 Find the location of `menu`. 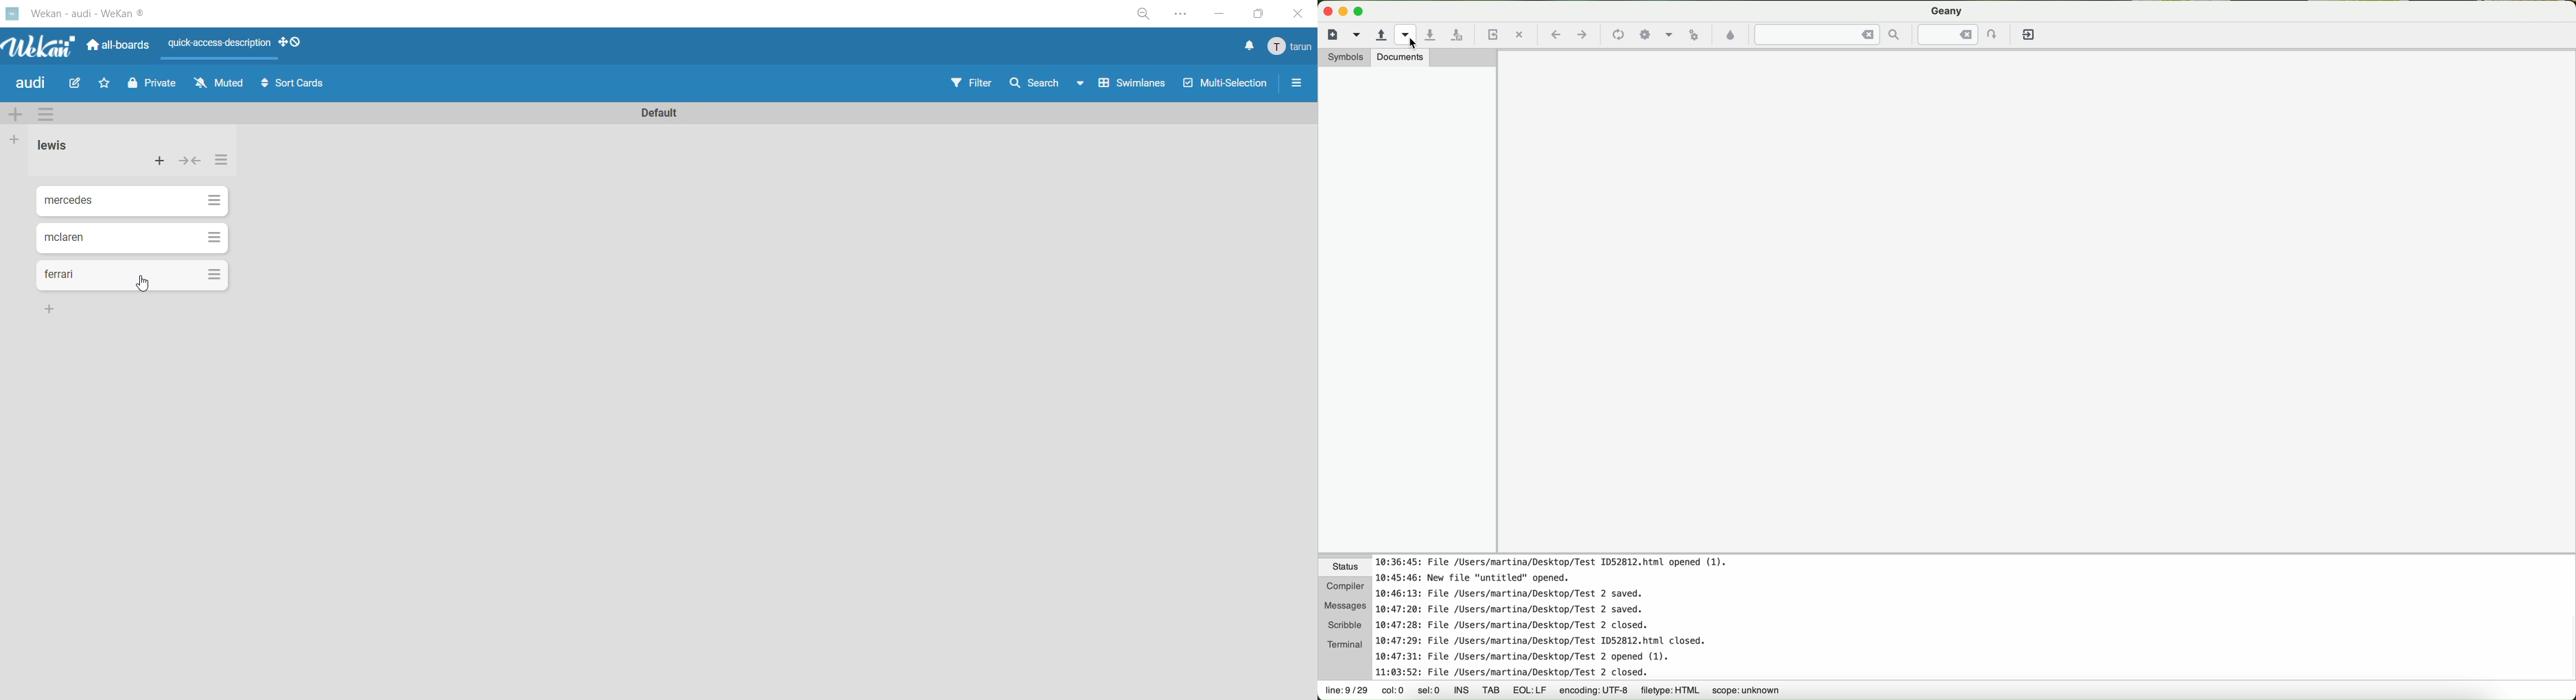

menu is located at coordinates (1290, 48).